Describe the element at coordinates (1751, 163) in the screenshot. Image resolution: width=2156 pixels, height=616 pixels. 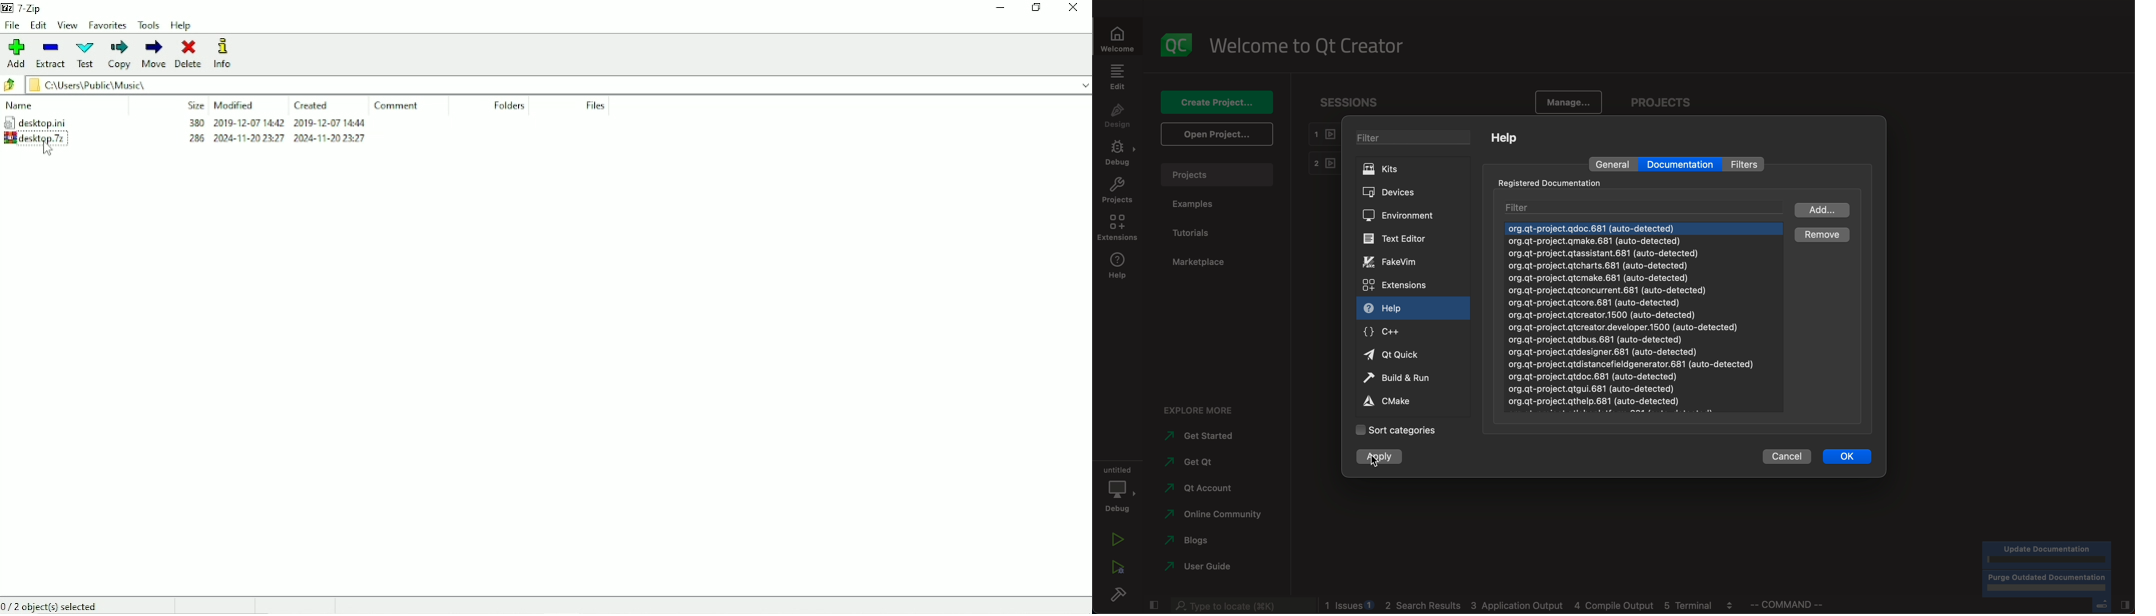
I see `filter` at that location.